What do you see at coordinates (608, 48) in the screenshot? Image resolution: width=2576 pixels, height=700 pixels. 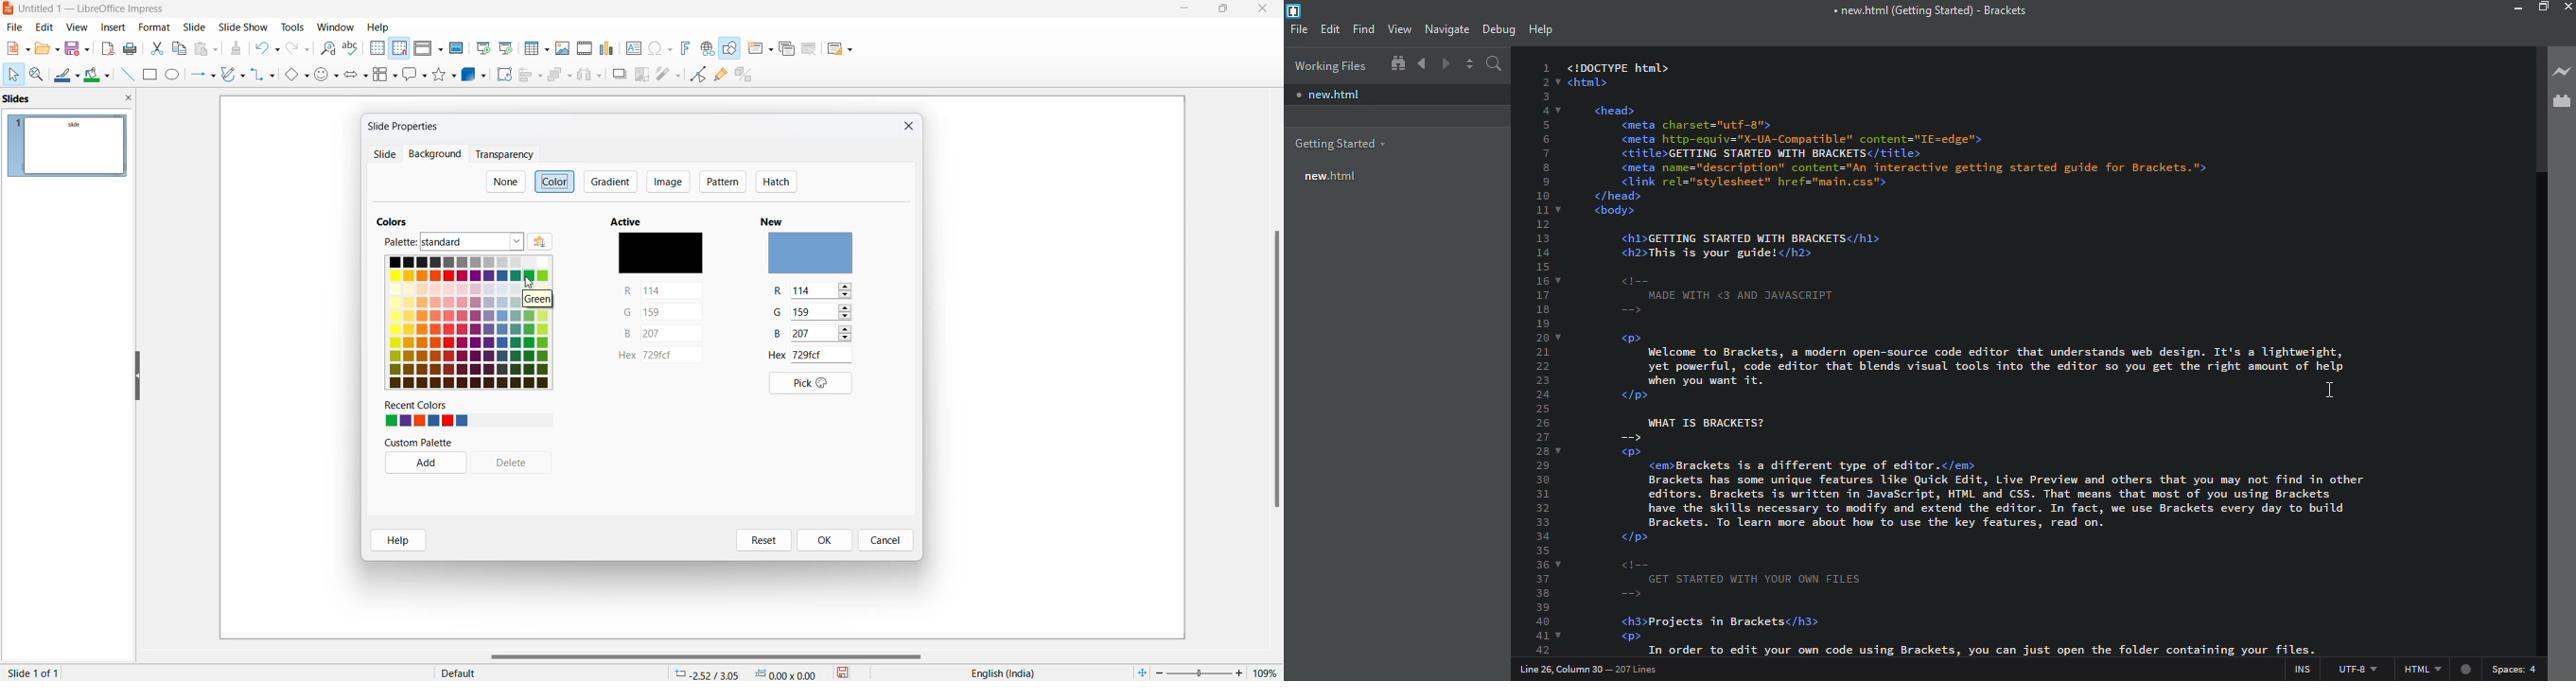 I see `insert charts ` at bounding box center [608, 48].